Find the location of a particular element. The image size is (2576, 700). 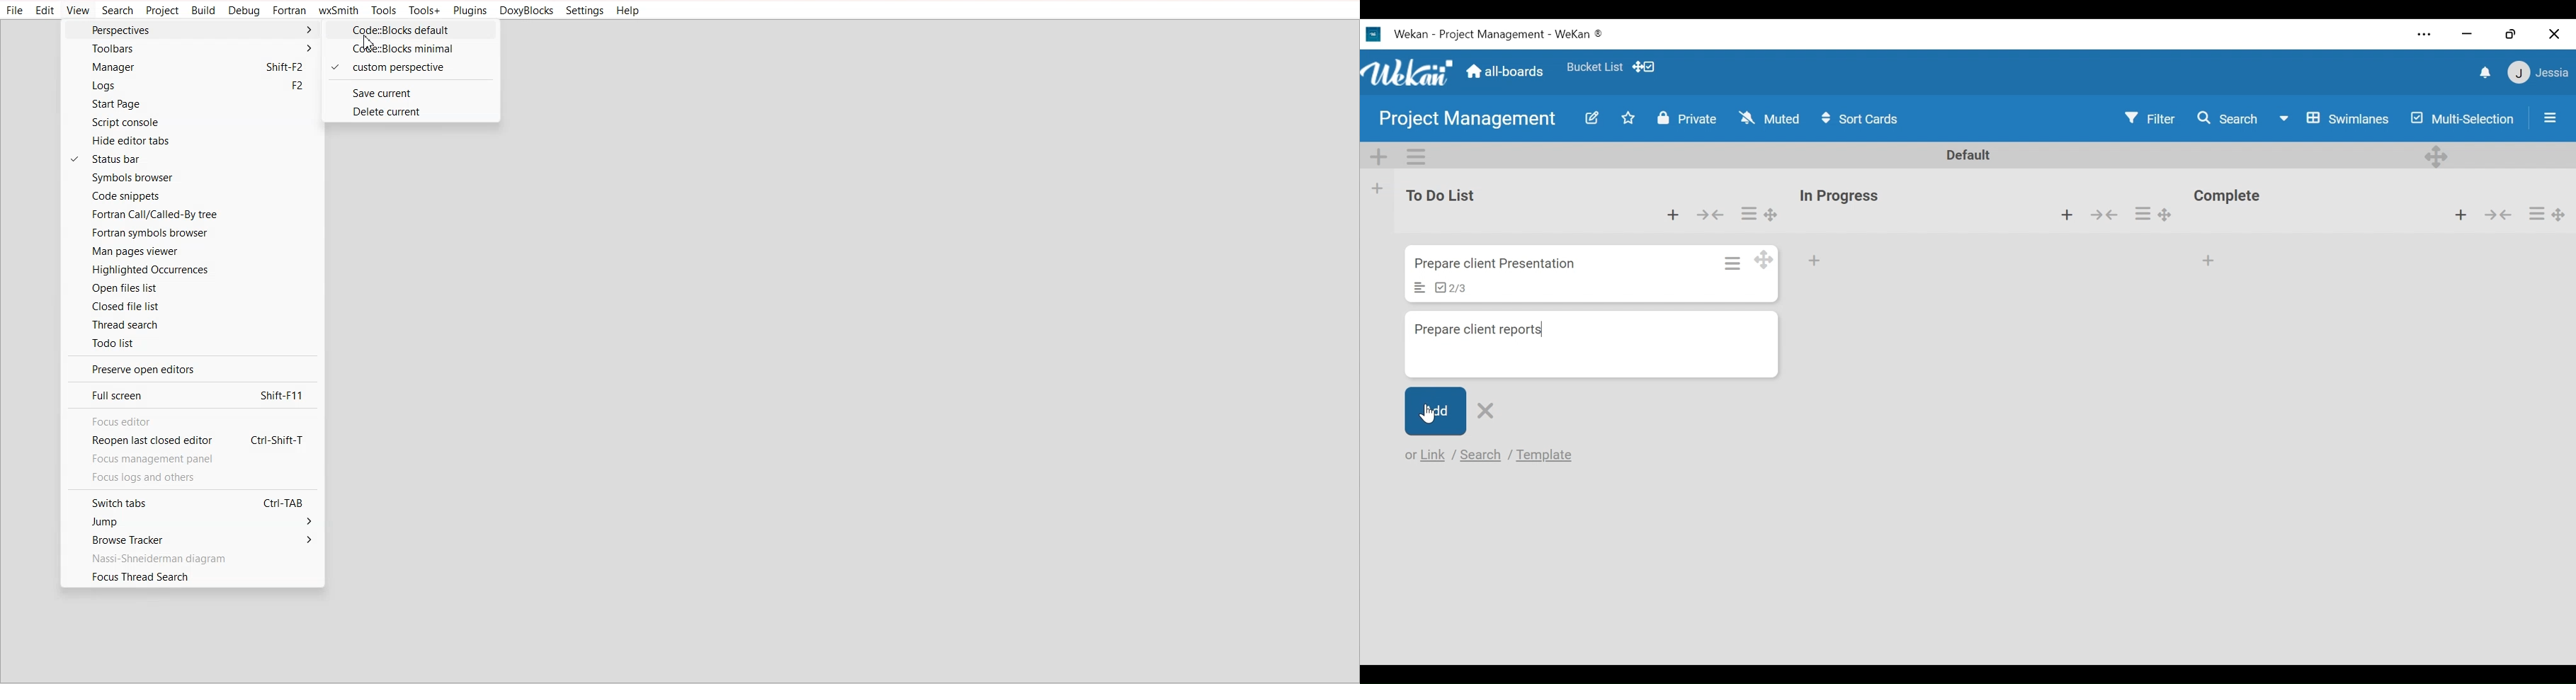

Help is located at coordinates (629, 11).